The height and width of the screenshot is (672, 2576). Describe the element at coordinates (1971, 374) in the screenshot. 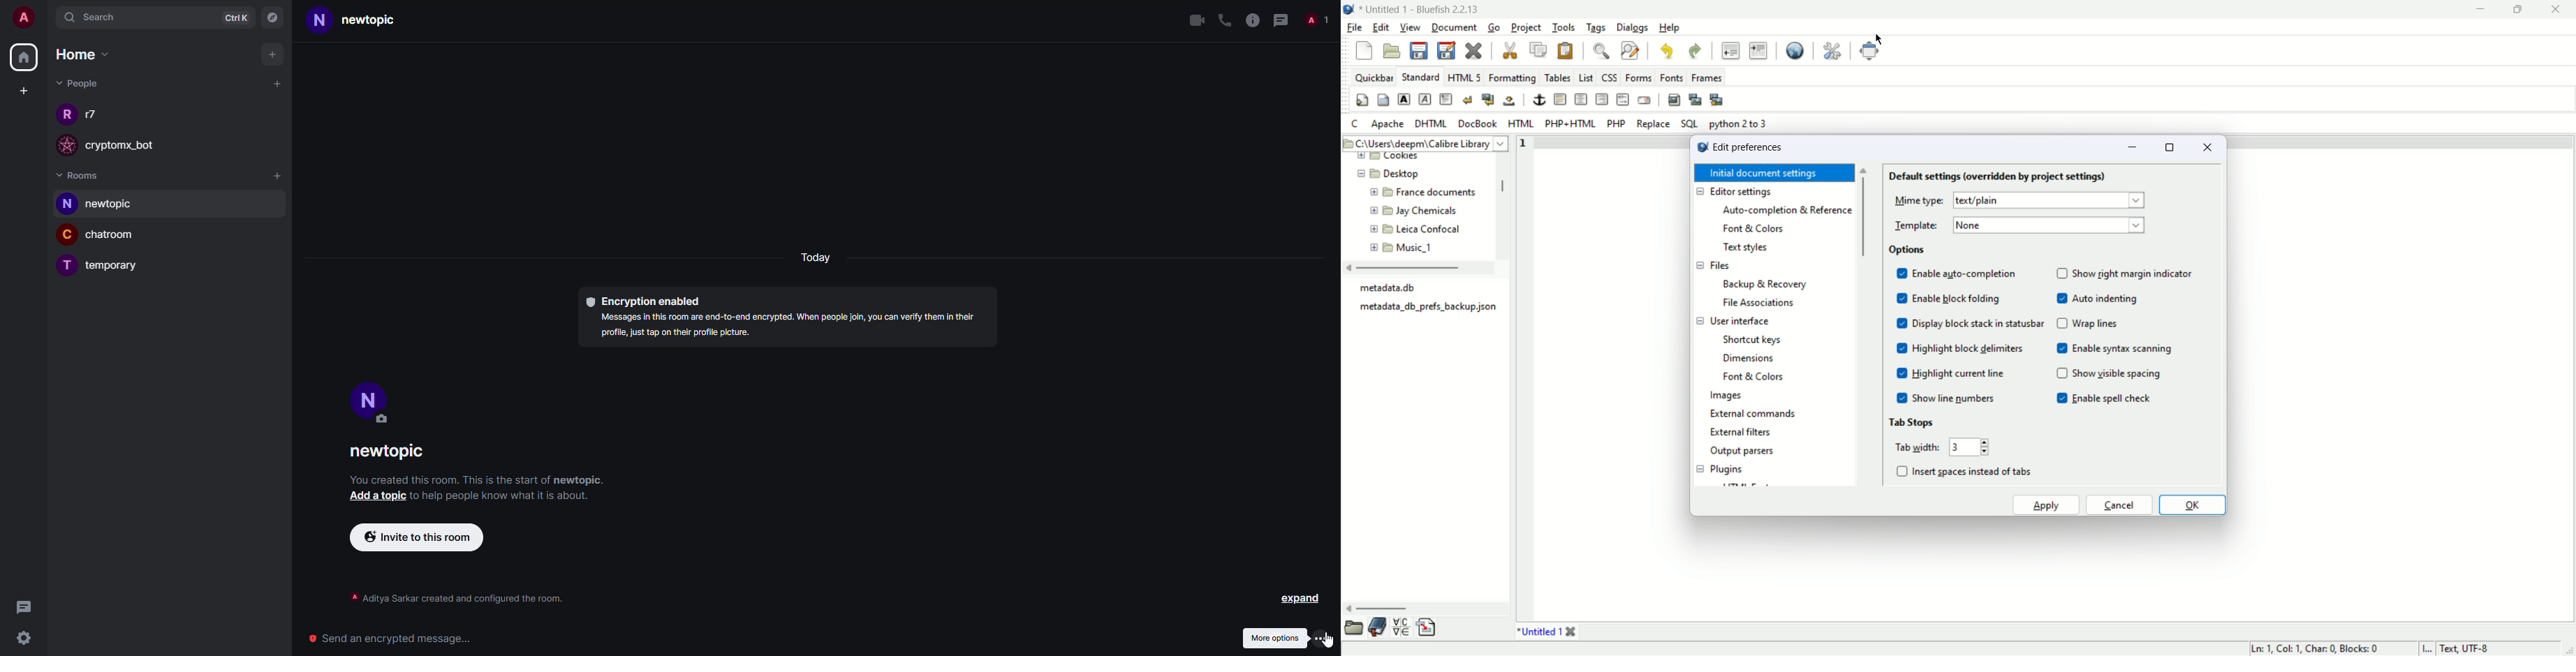

I see `Highlight current line` at that location.